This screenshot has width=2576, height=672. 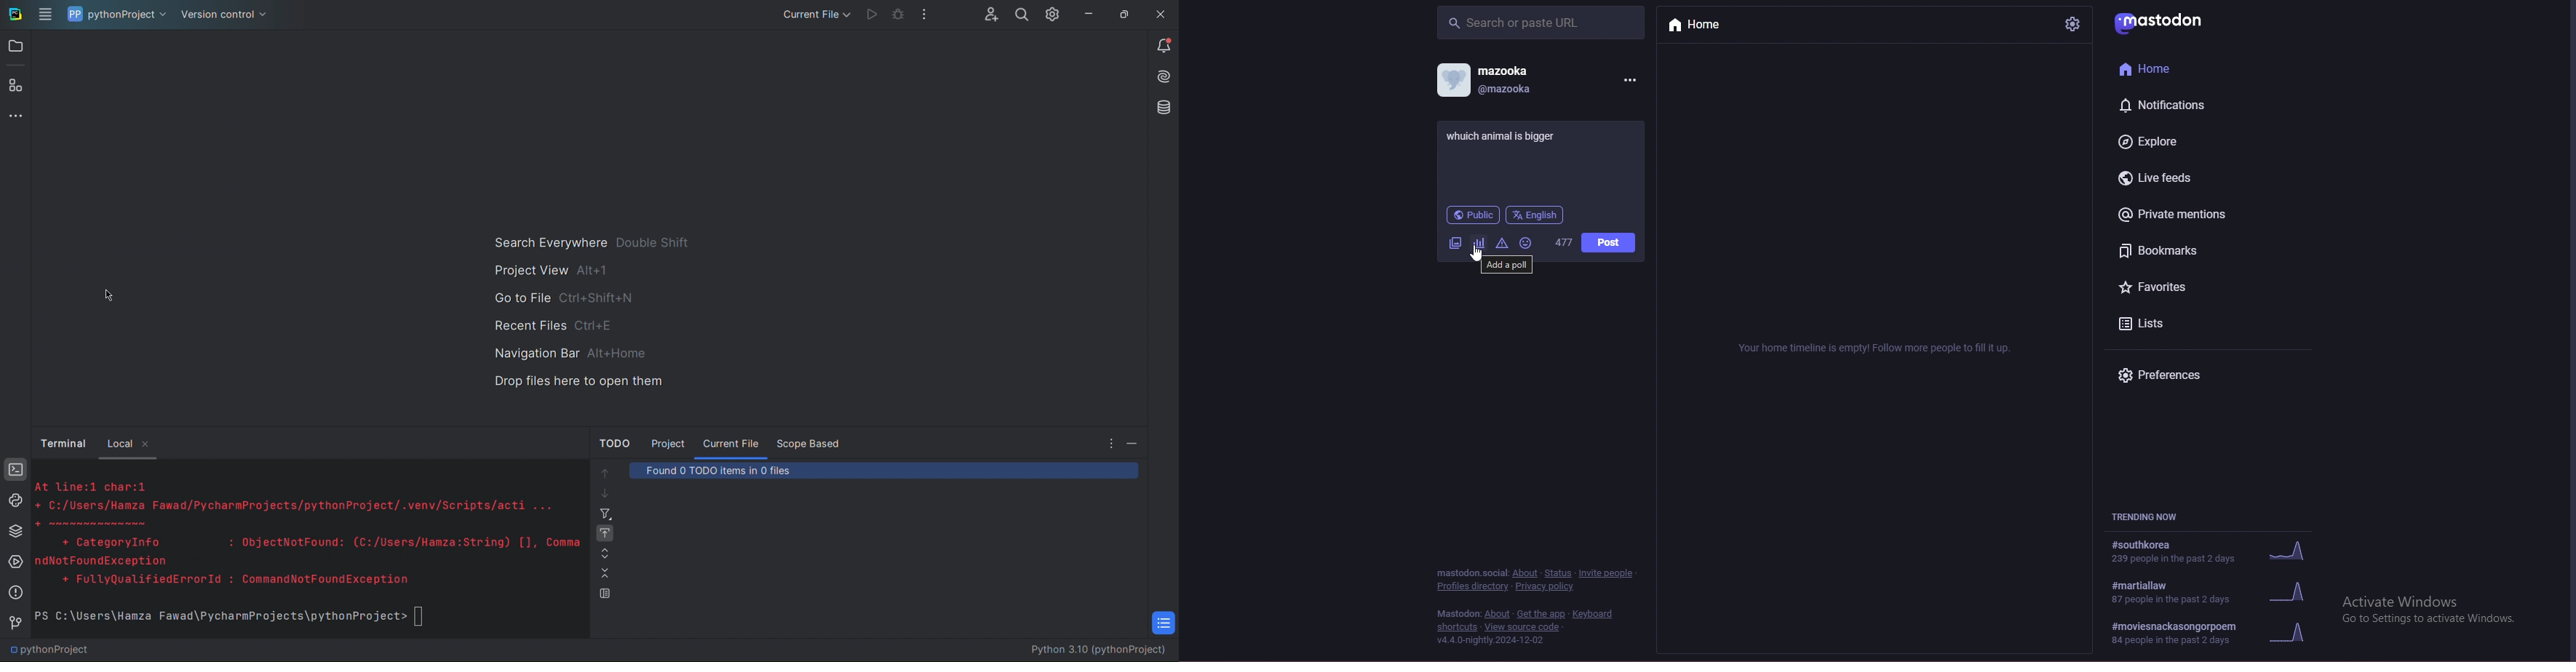 What do you see at coordinates (1458, 614) in the screenshot?
I see `mastodon` at bounding box center [1458, 614].